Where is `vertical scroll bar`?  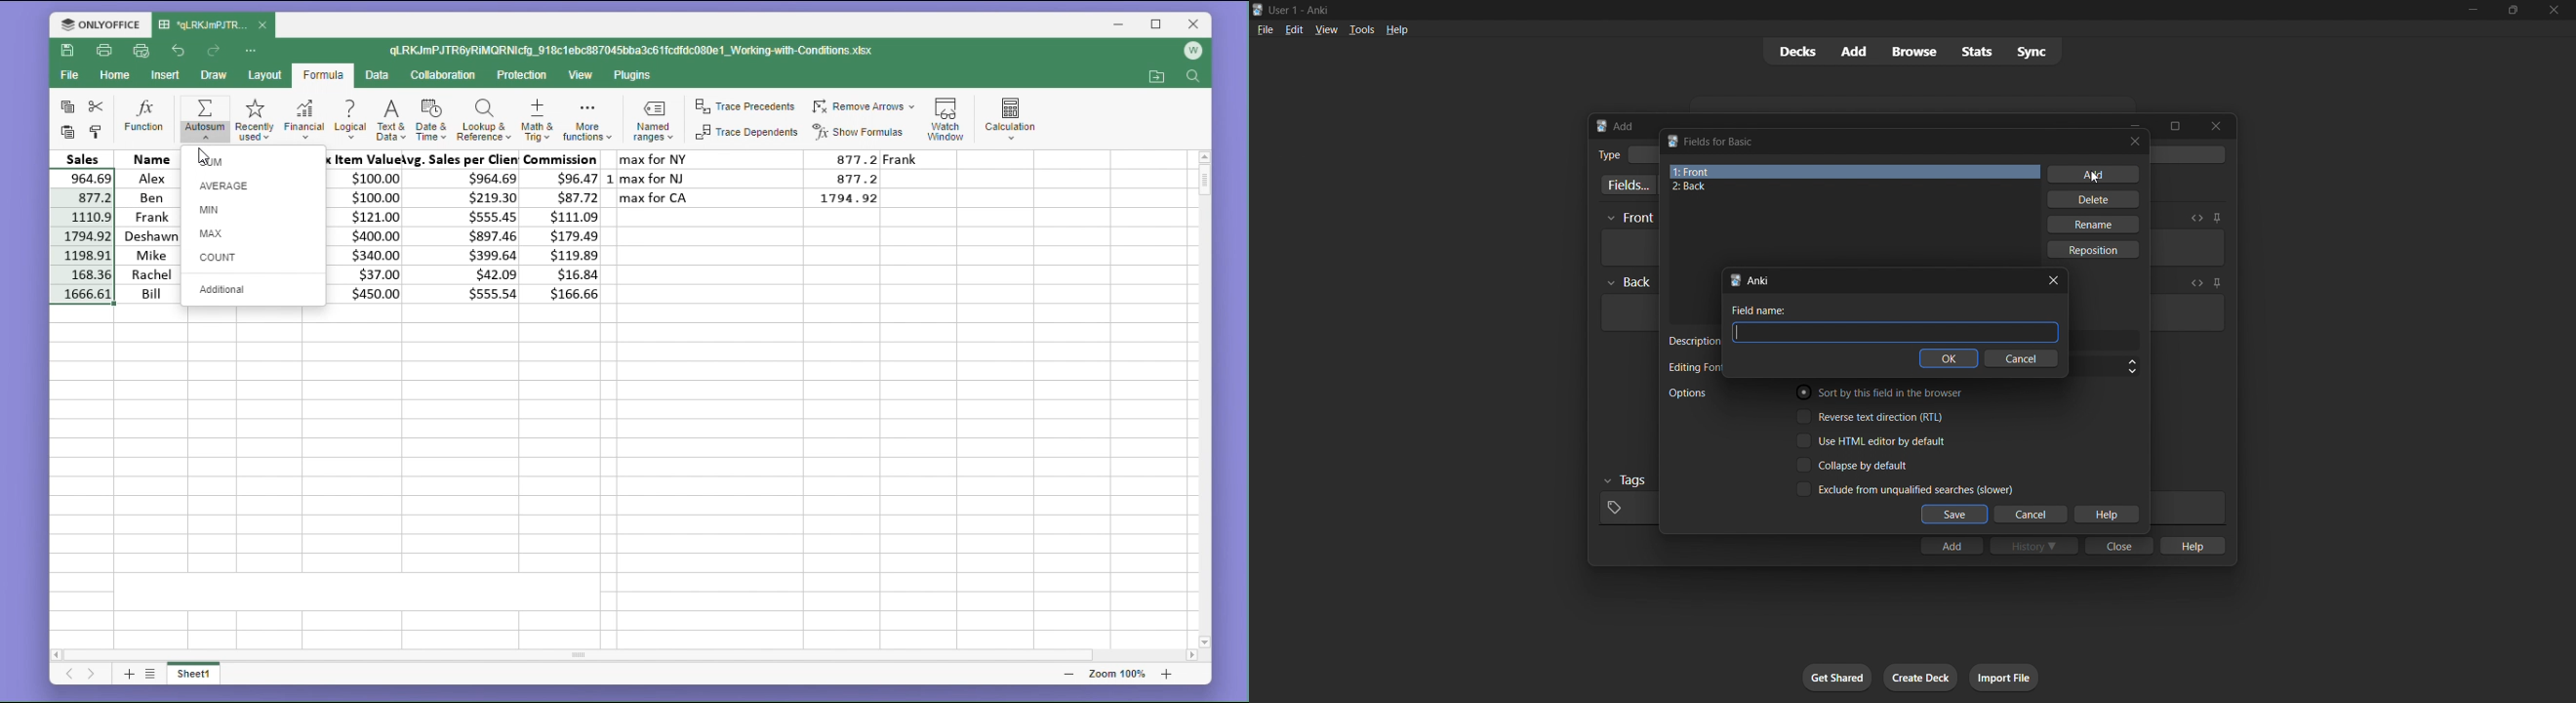
vertical scroll bar is located at coordinates (1204, 399).